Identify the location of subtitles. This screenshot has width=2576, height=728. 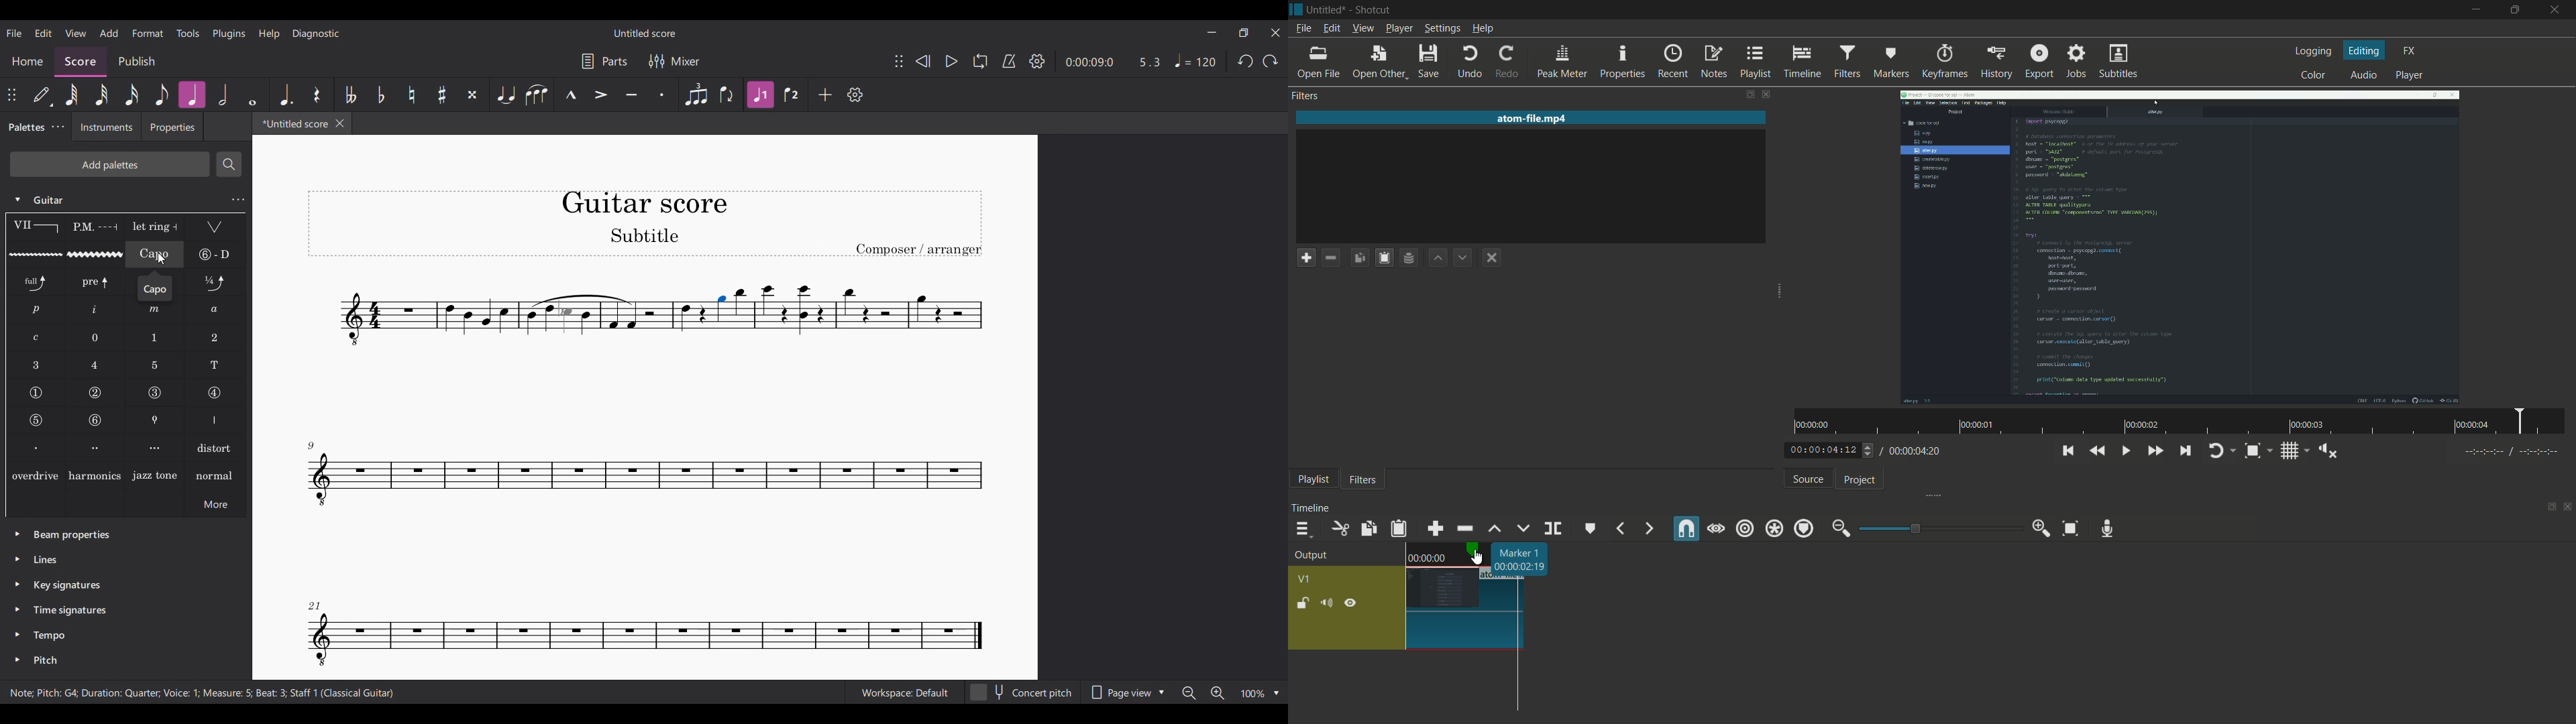
(2121, 61).